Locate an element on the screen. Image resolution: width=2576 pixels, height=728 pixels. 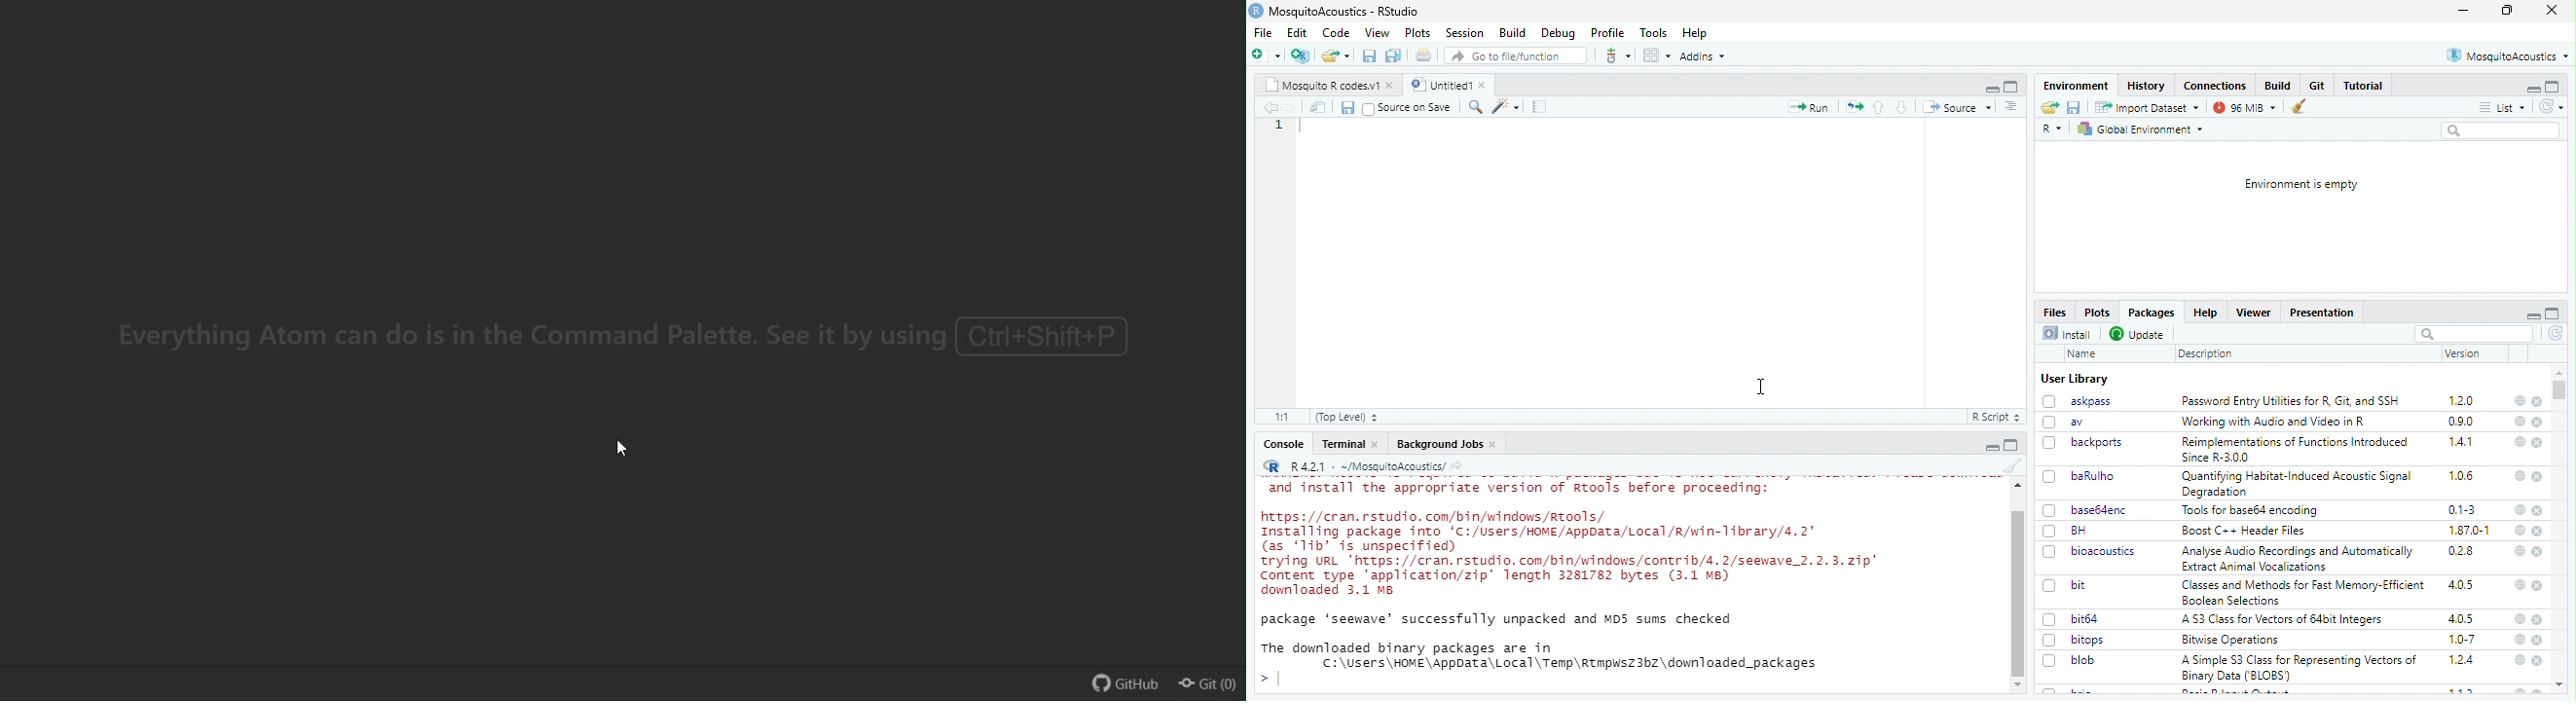
View is located at coordinates (1379, 33).